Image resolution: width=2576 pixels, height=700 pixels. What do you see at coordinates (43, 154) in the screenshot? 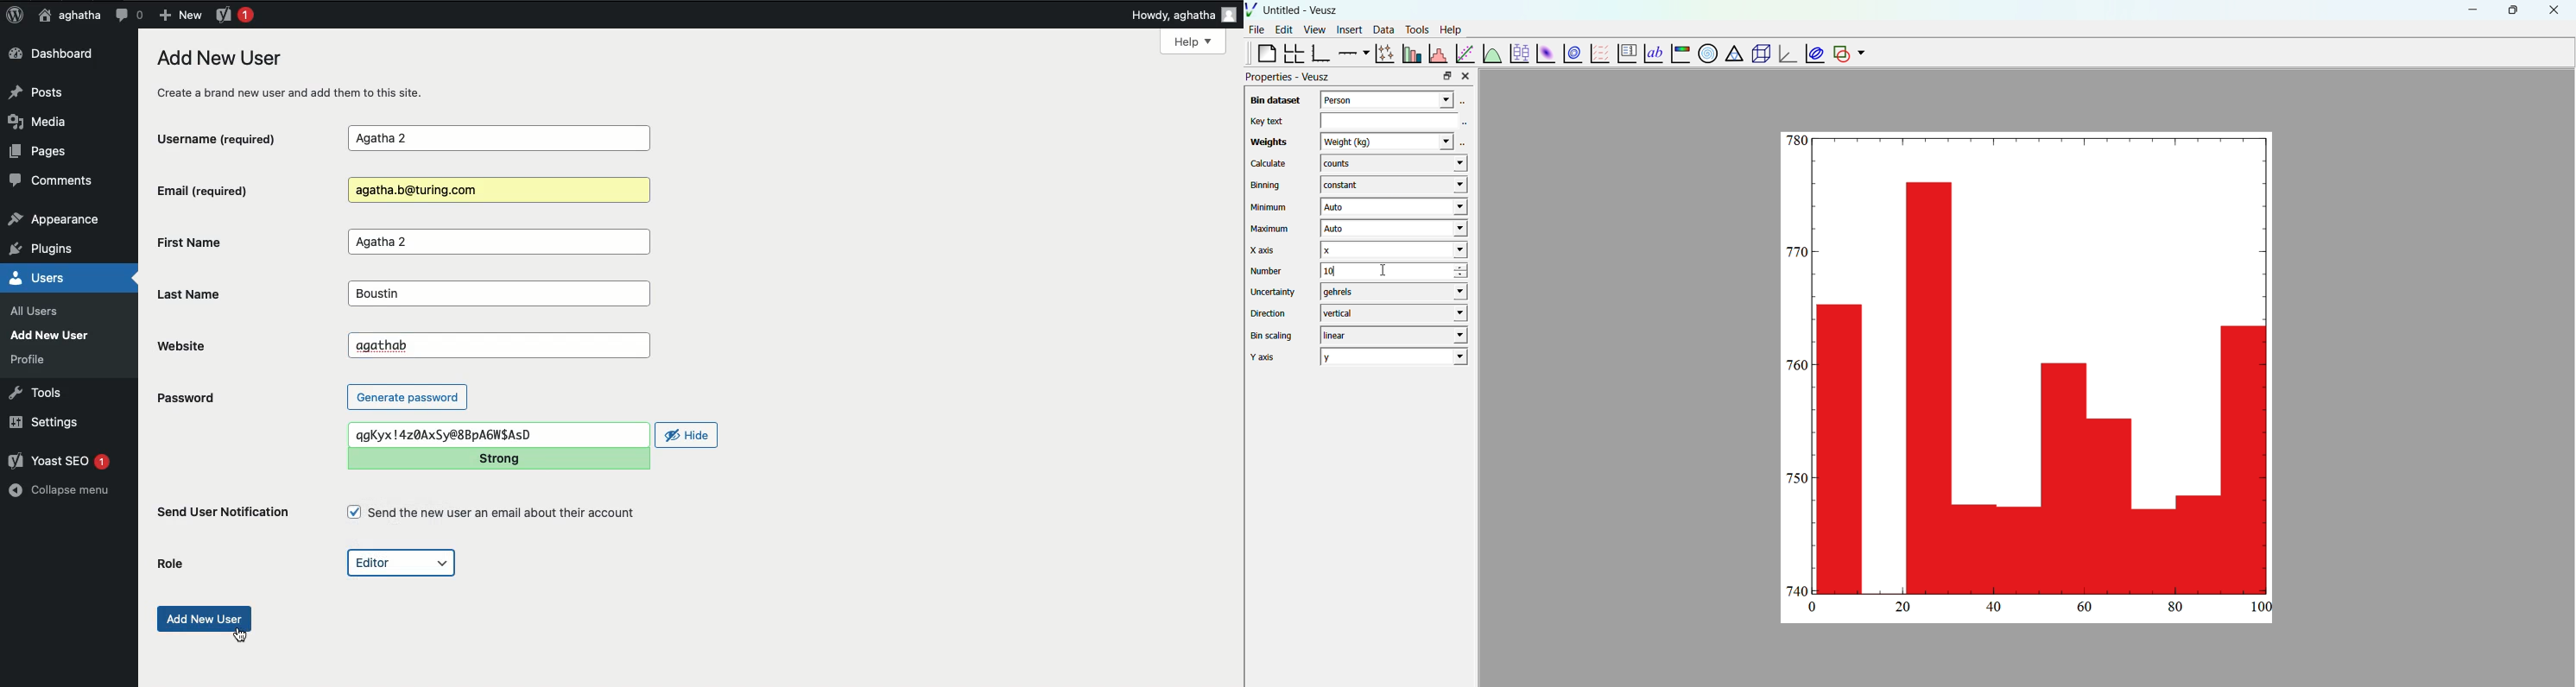
I see `Pages` at bounding box center [43, 154].